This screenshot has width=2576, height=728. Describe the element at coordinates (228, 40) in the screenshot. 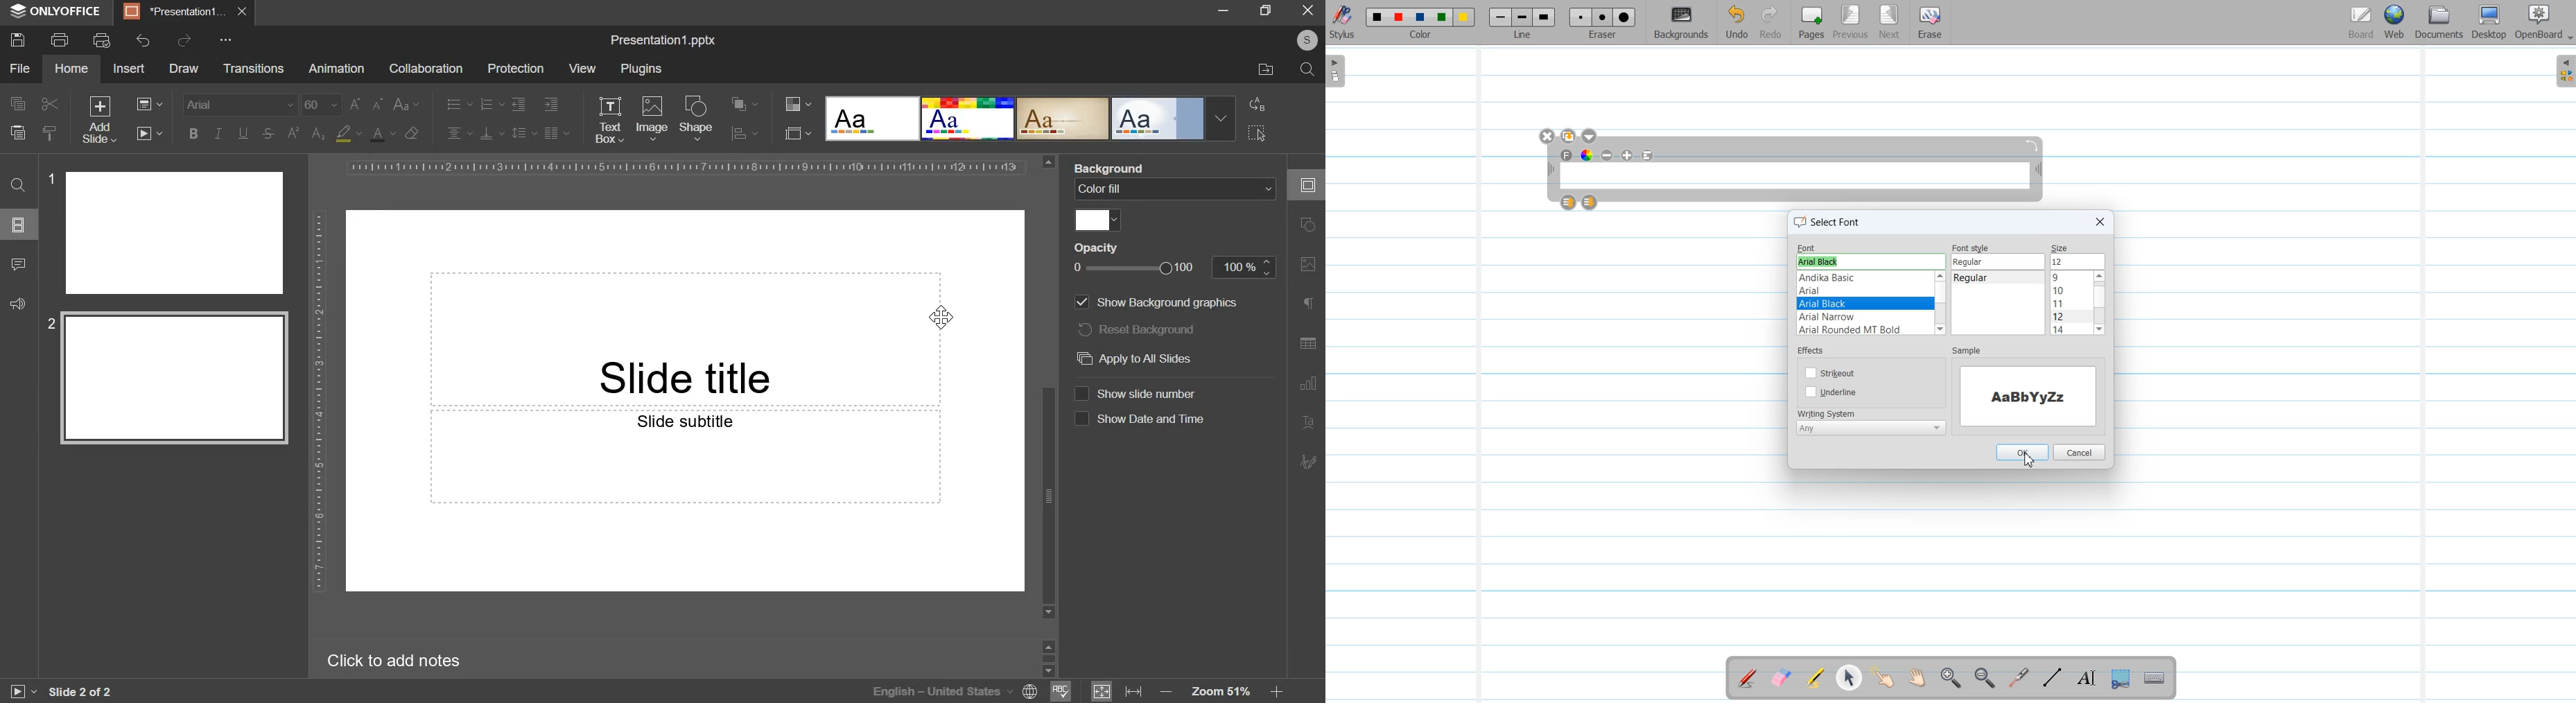

I see `configure quick access toolbar` at that location.